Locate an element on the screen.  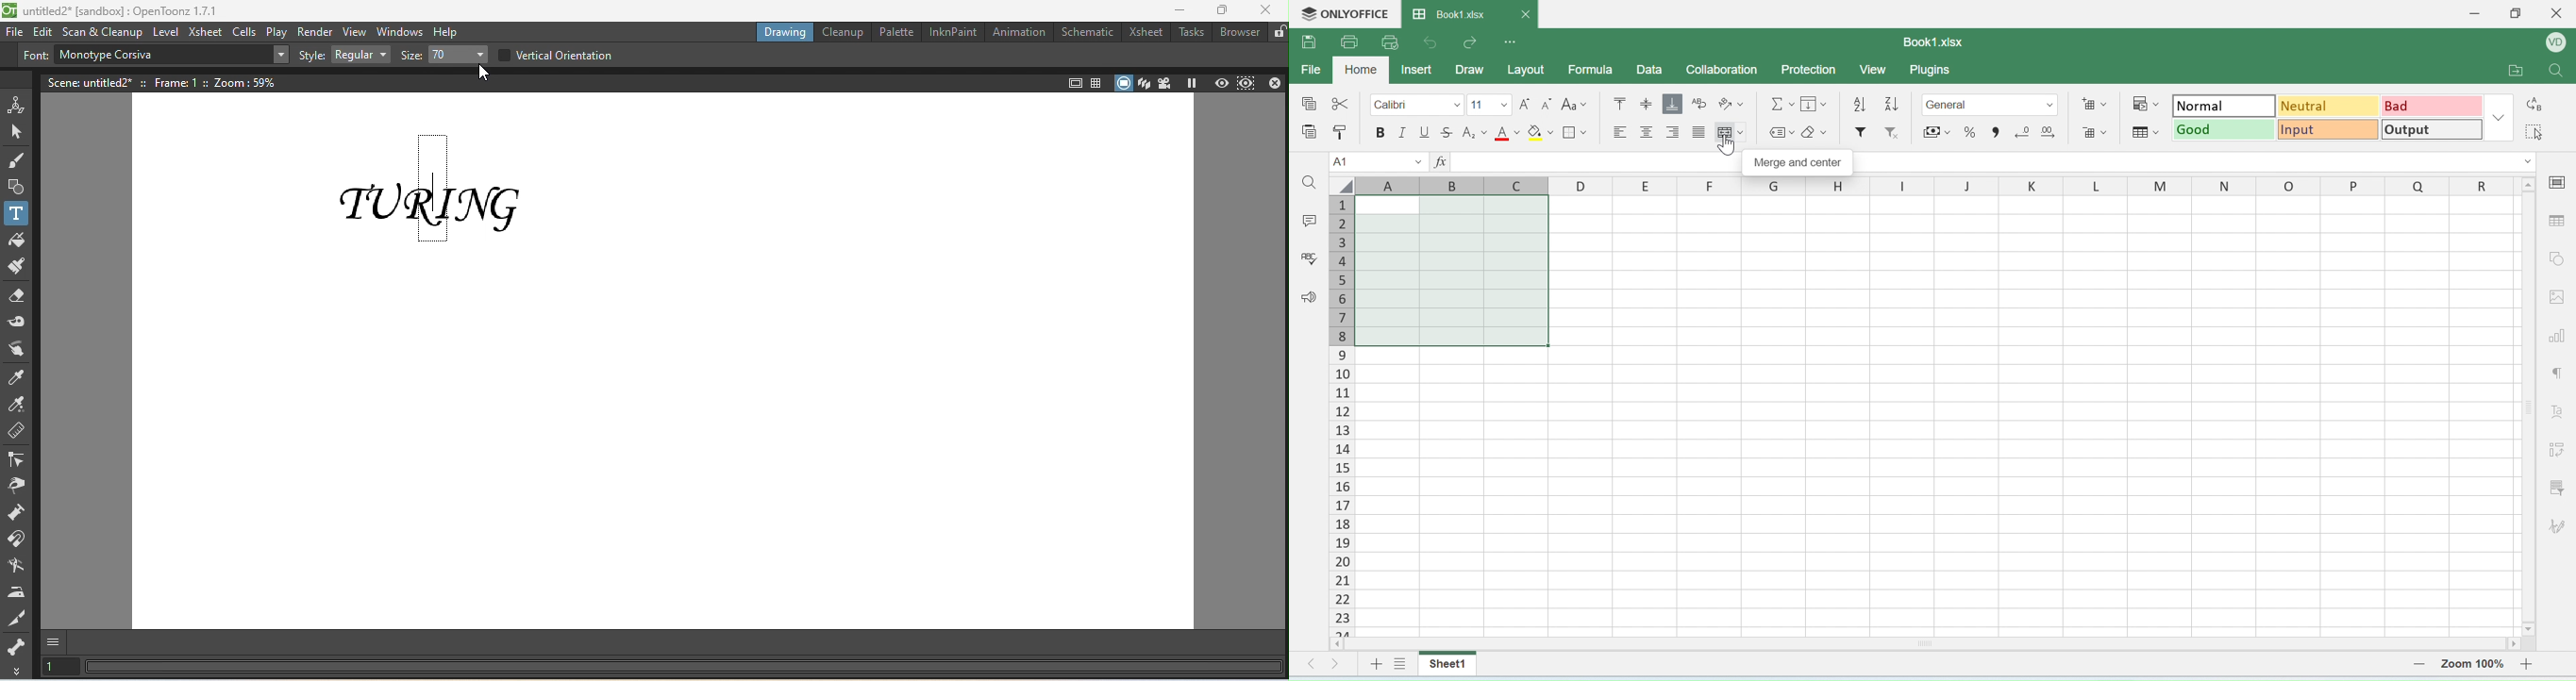
Merge and center is located at coordinates (1799, 162).